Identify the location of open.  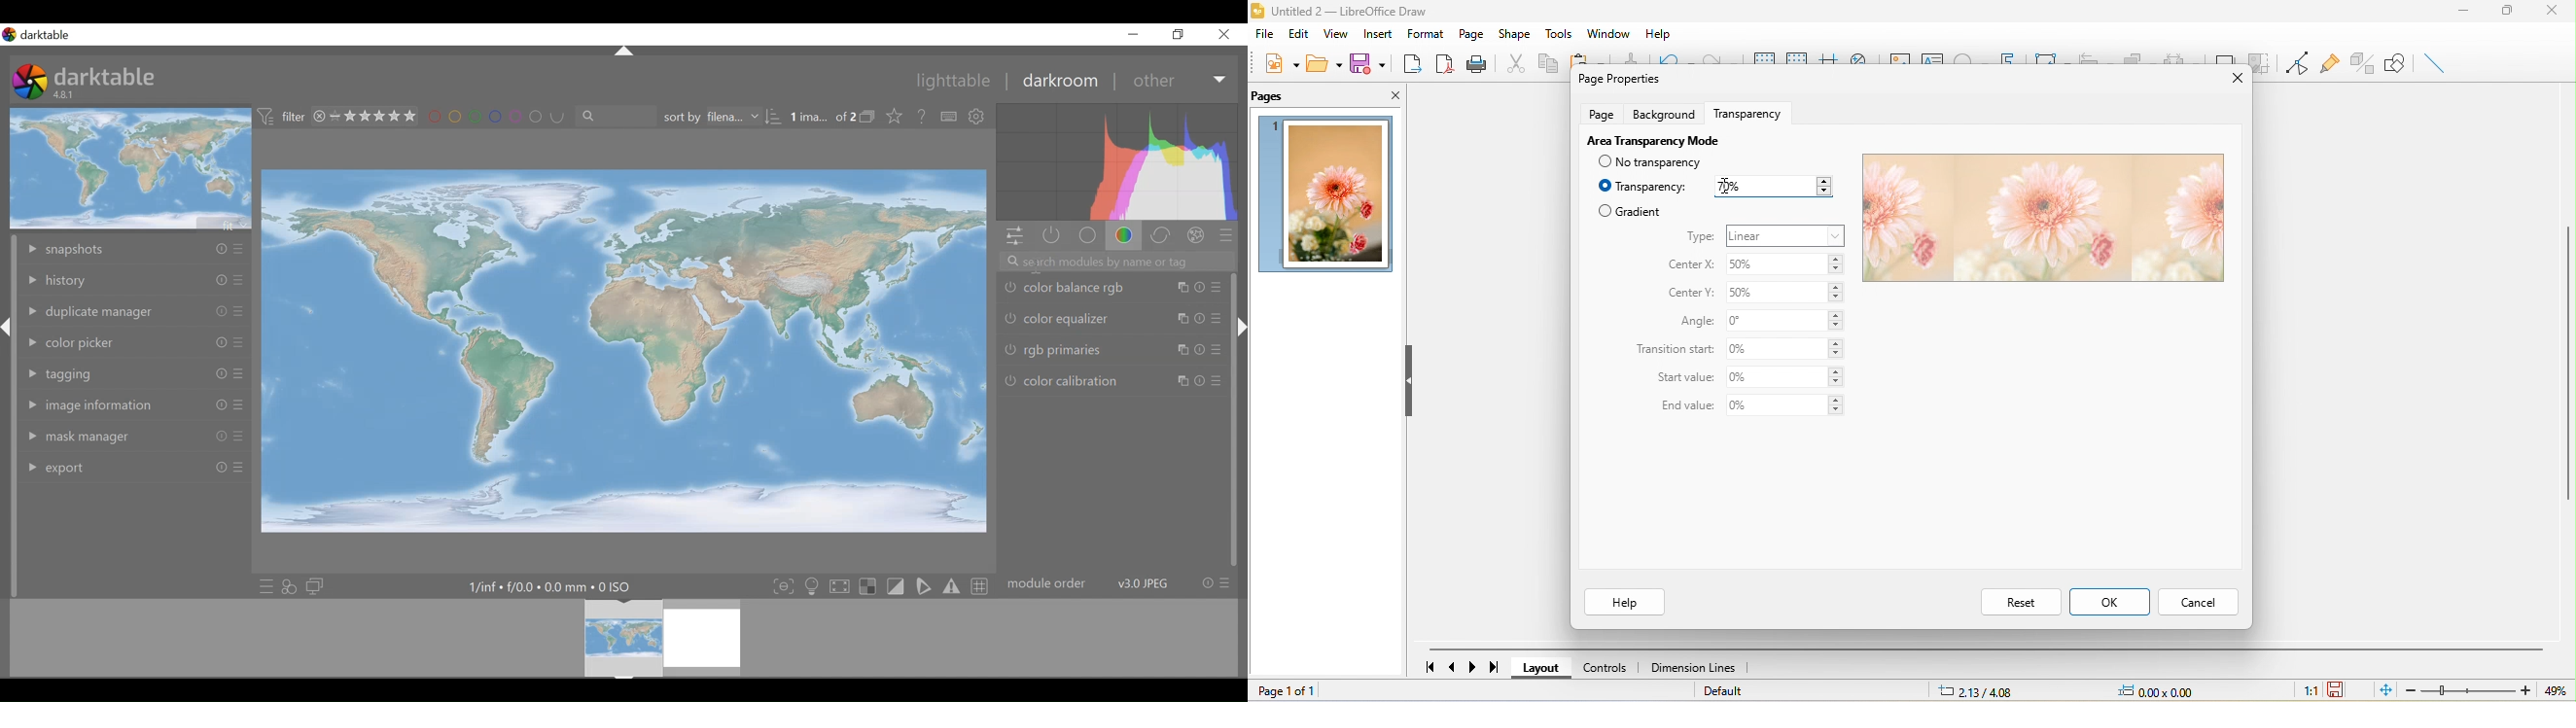
(1323, 63).